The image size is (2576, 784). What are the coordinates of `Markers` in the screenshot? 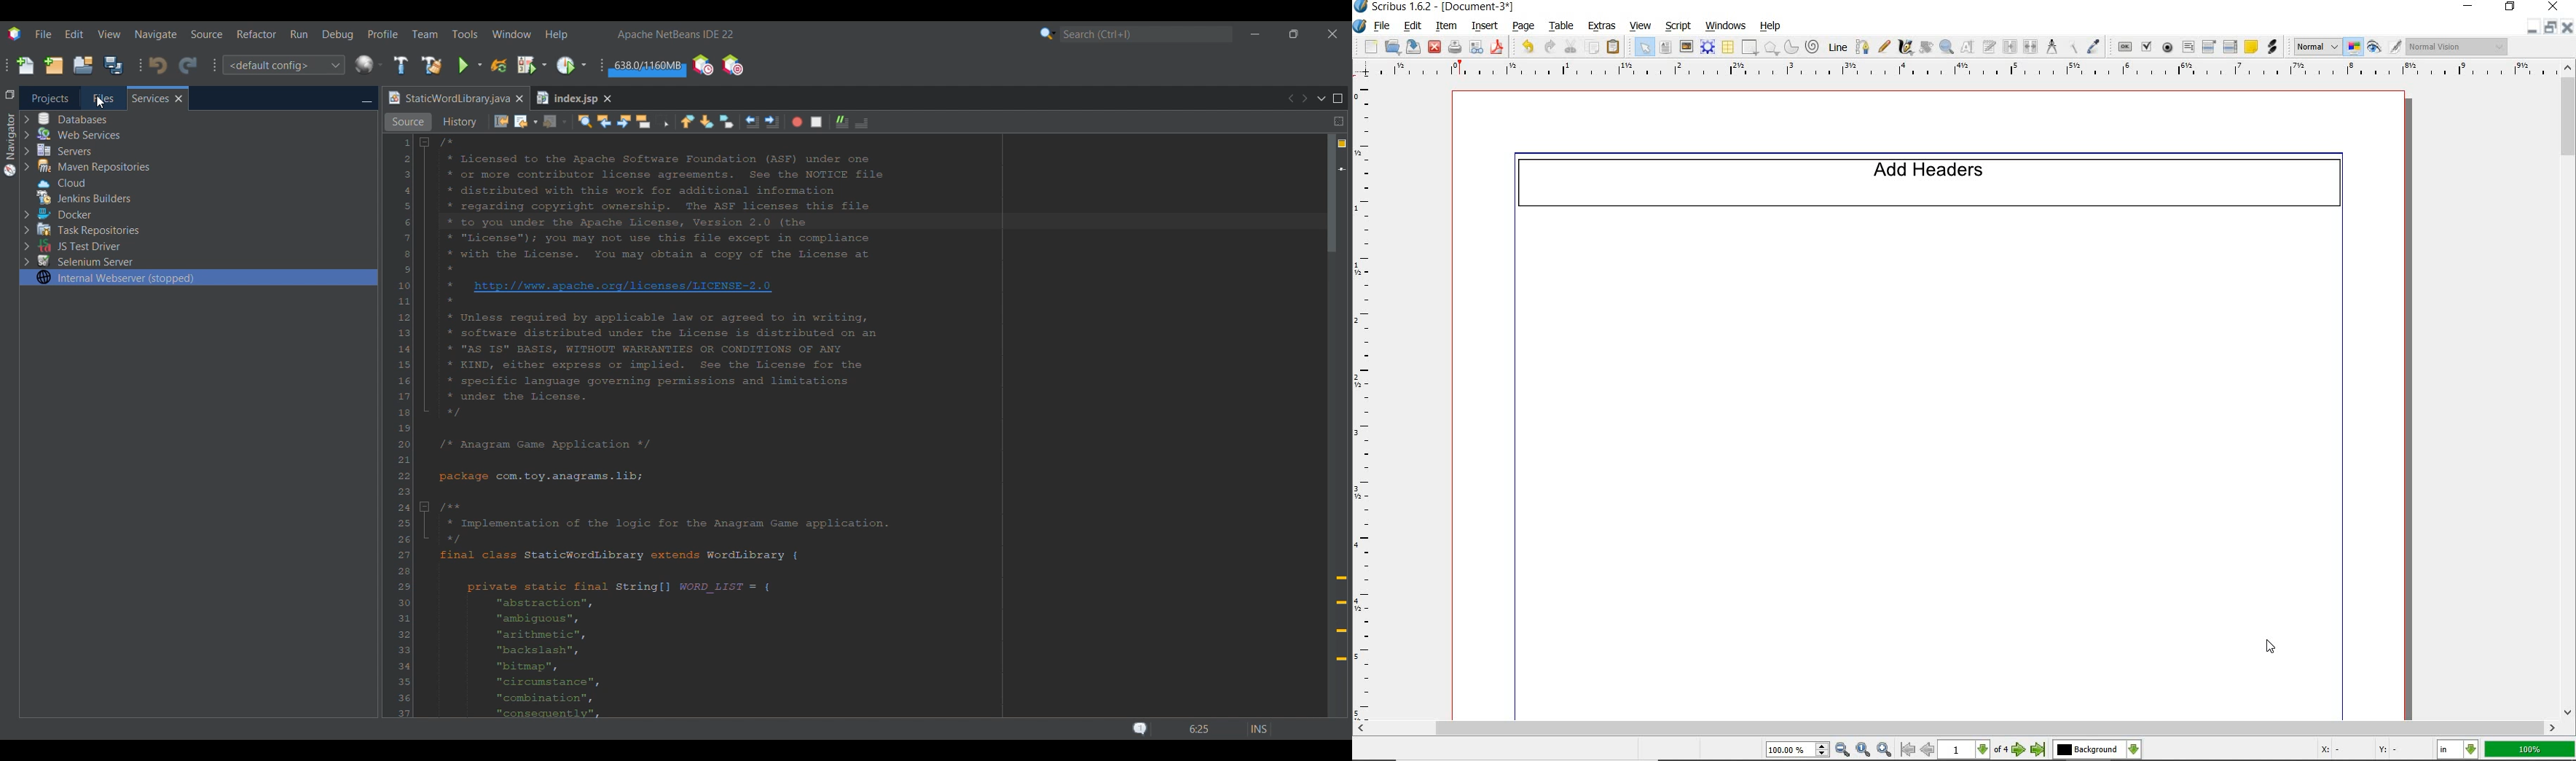 It's located at (1341, 619).